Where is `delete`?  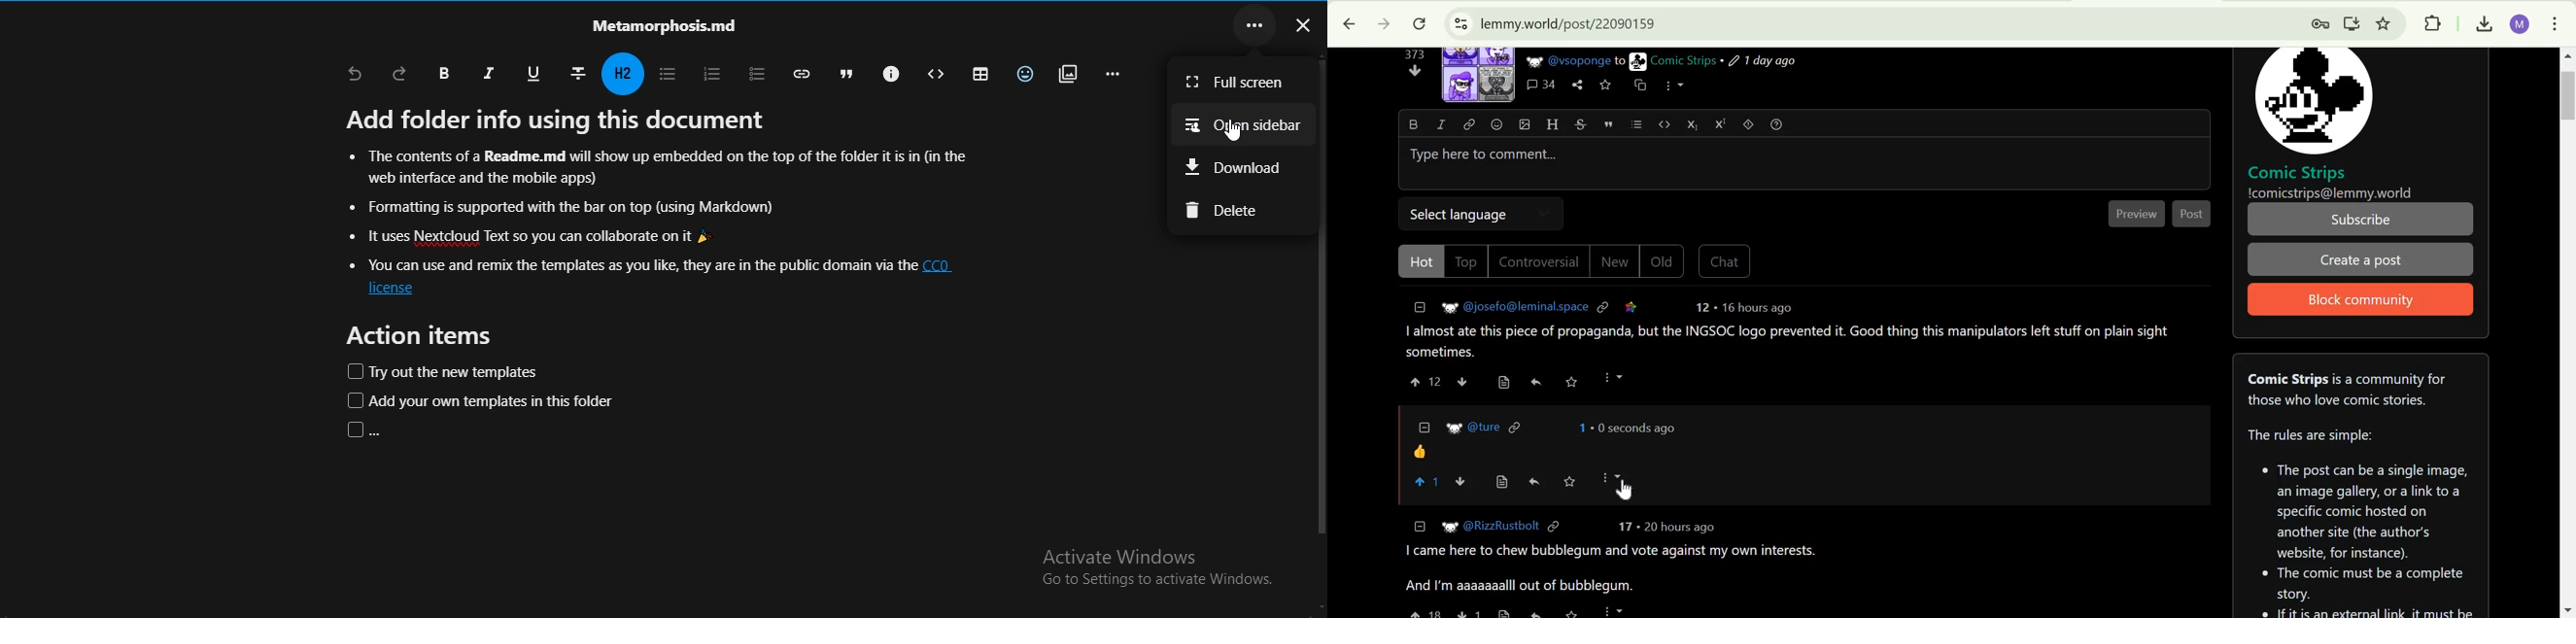 delete is located at coordinates (1226, 213).